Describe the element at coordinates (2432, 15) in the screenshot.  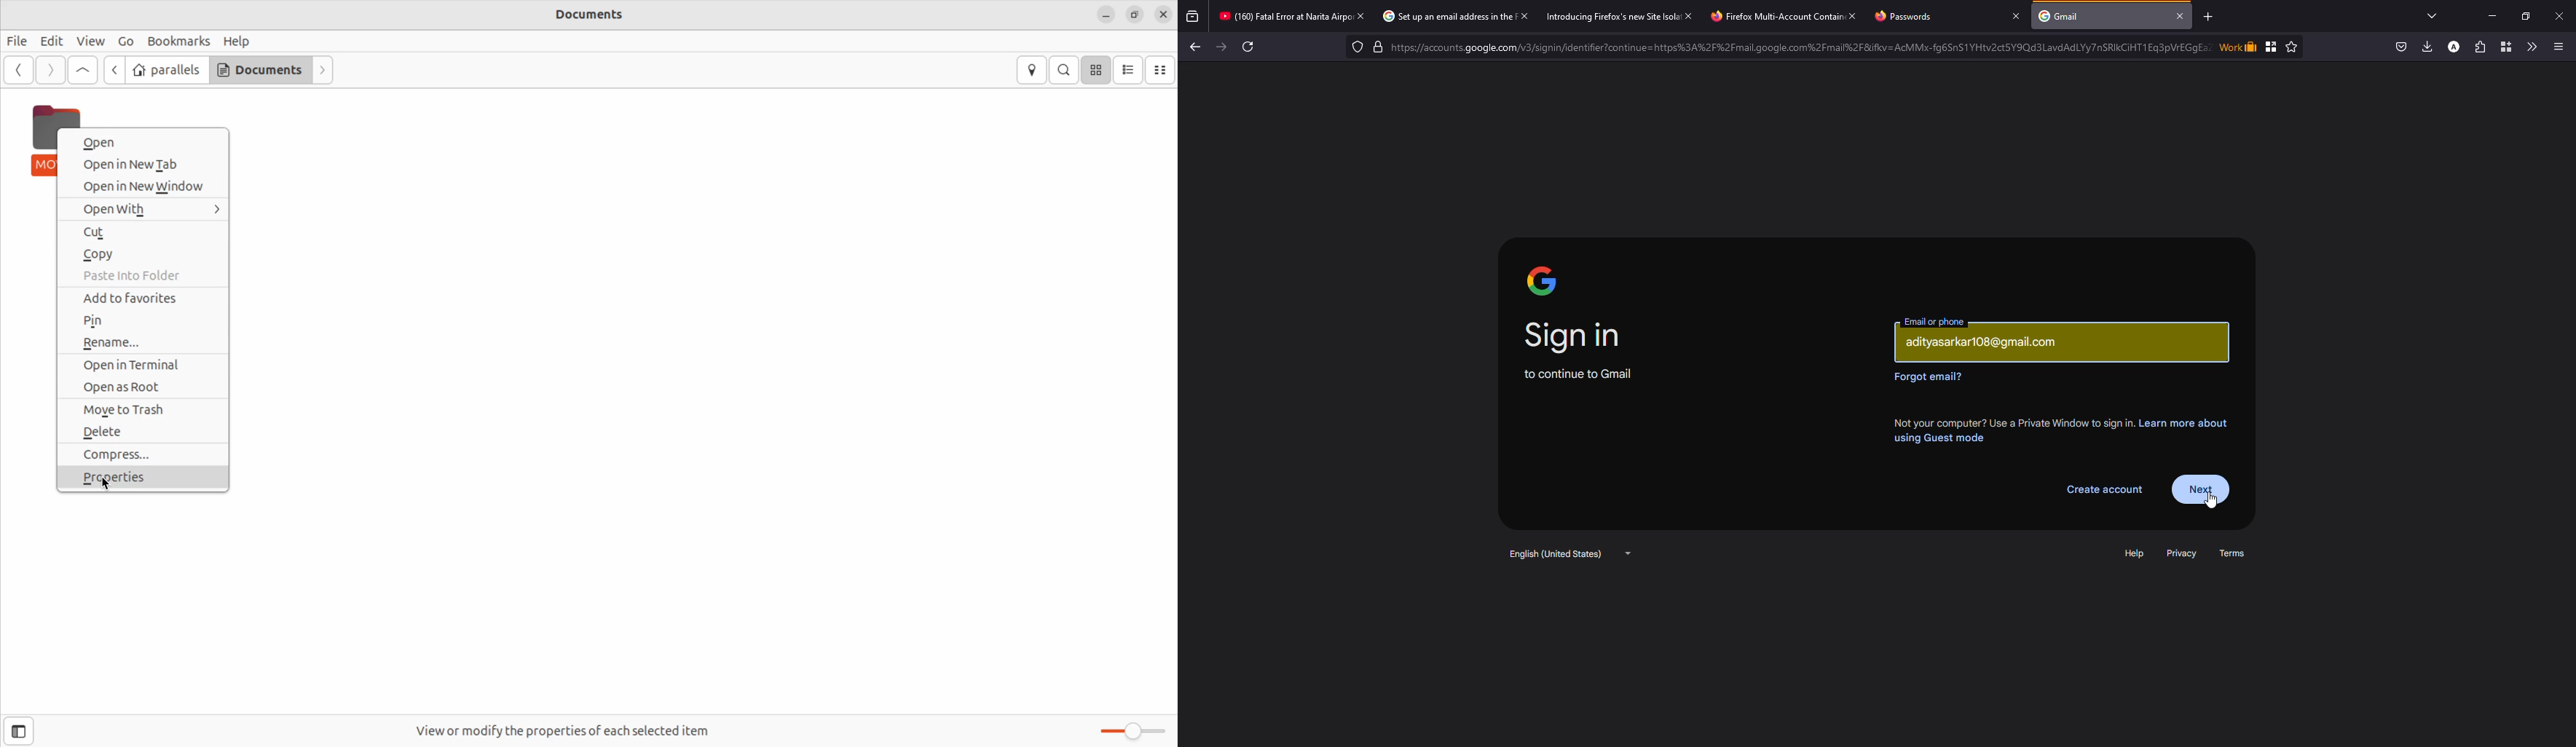
I see `tabs` at that location.